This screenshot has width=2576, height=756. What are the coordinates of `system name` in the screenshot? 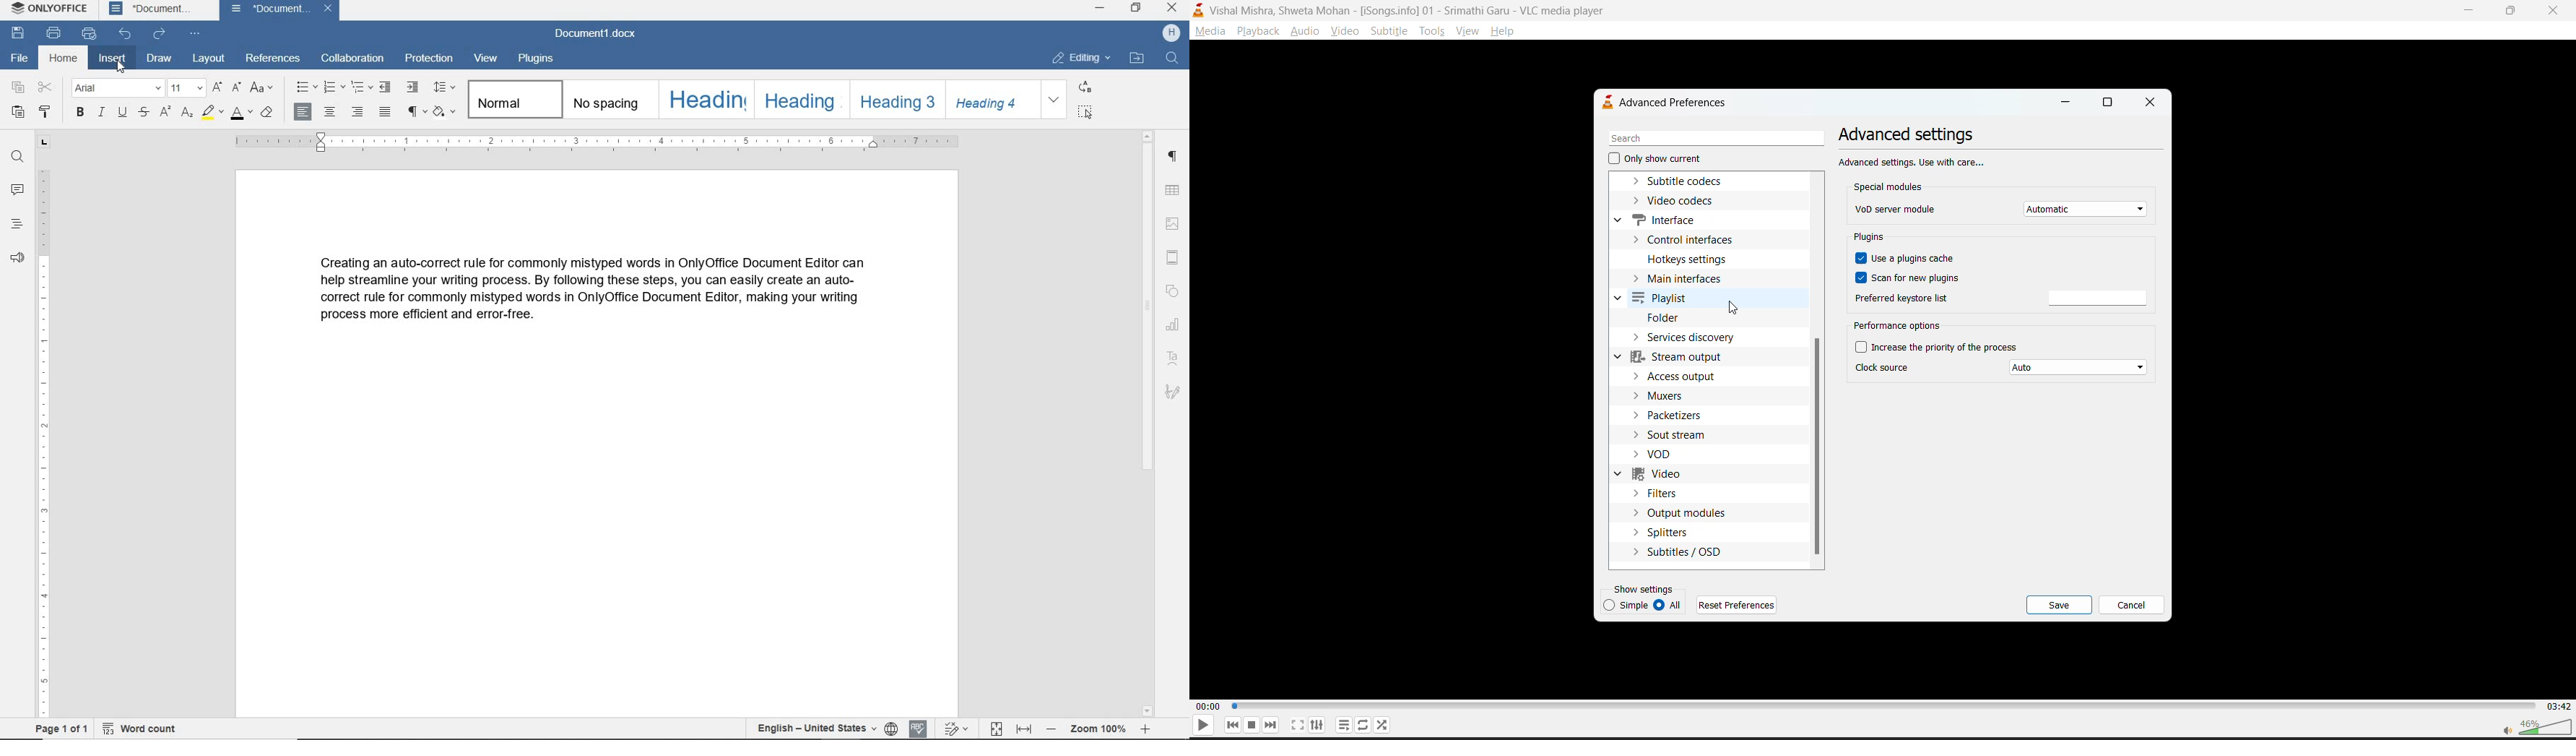 It's located at (47, 9).